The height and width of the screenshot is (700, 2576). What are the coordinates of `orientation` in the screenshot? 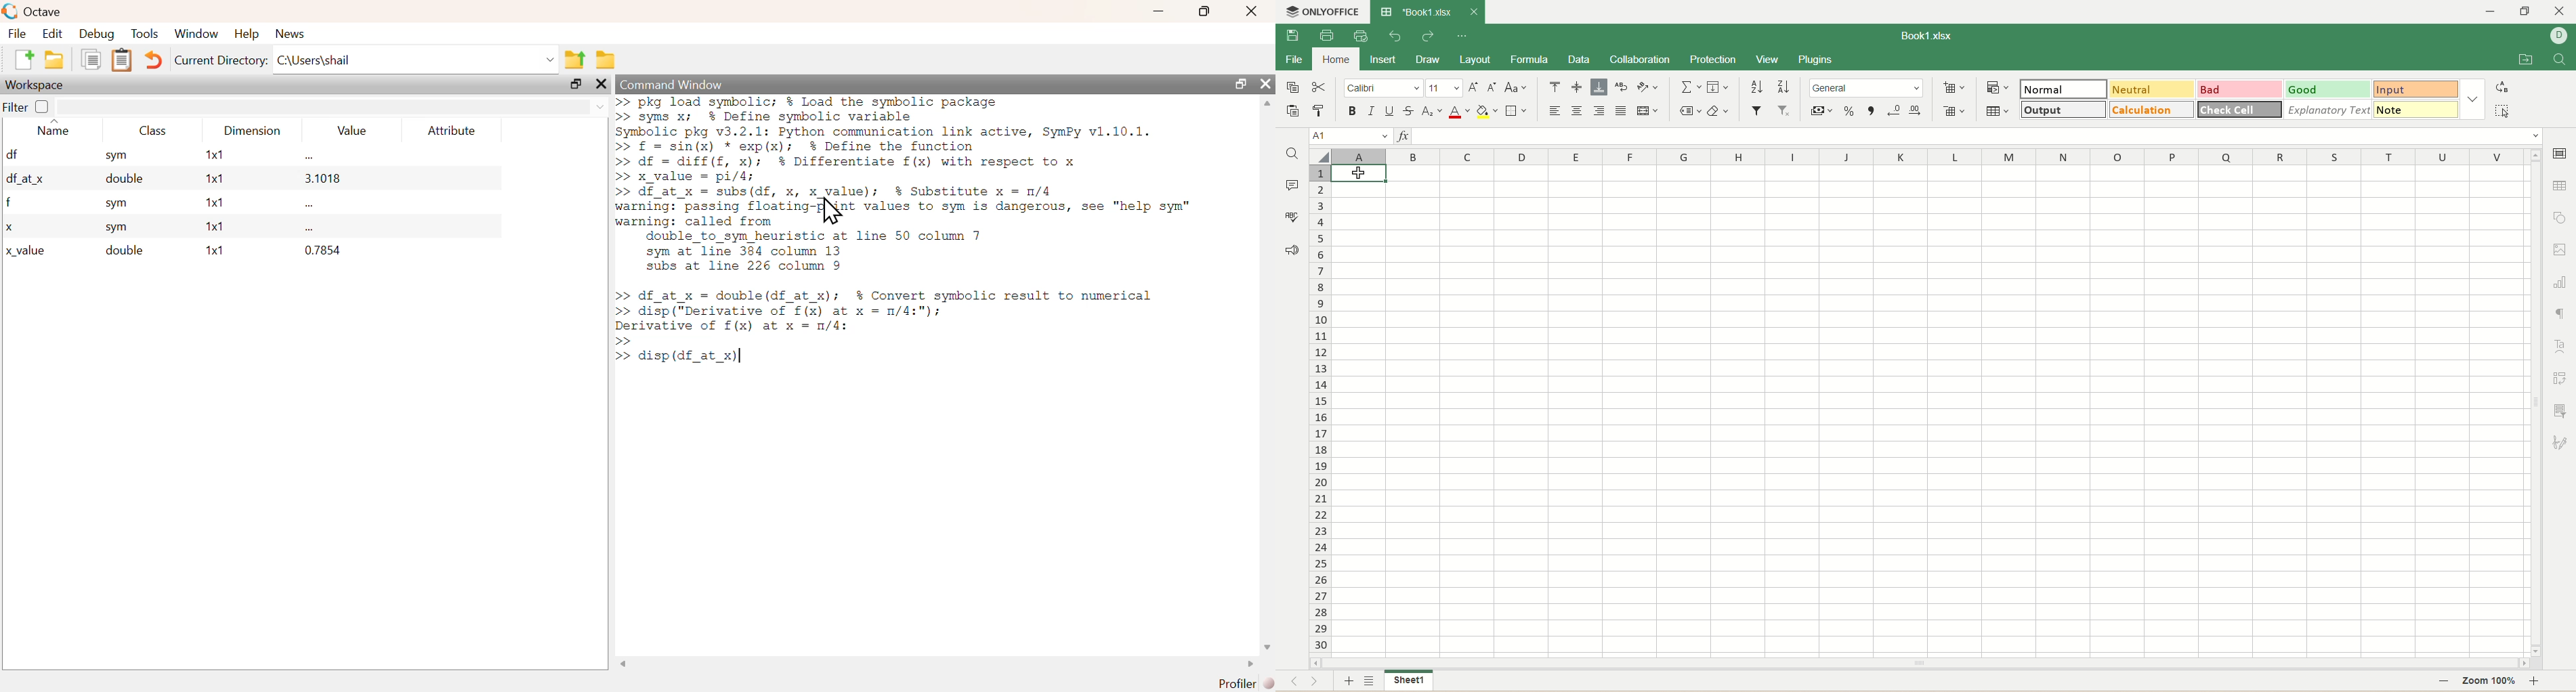 It's located at (1646, 87).